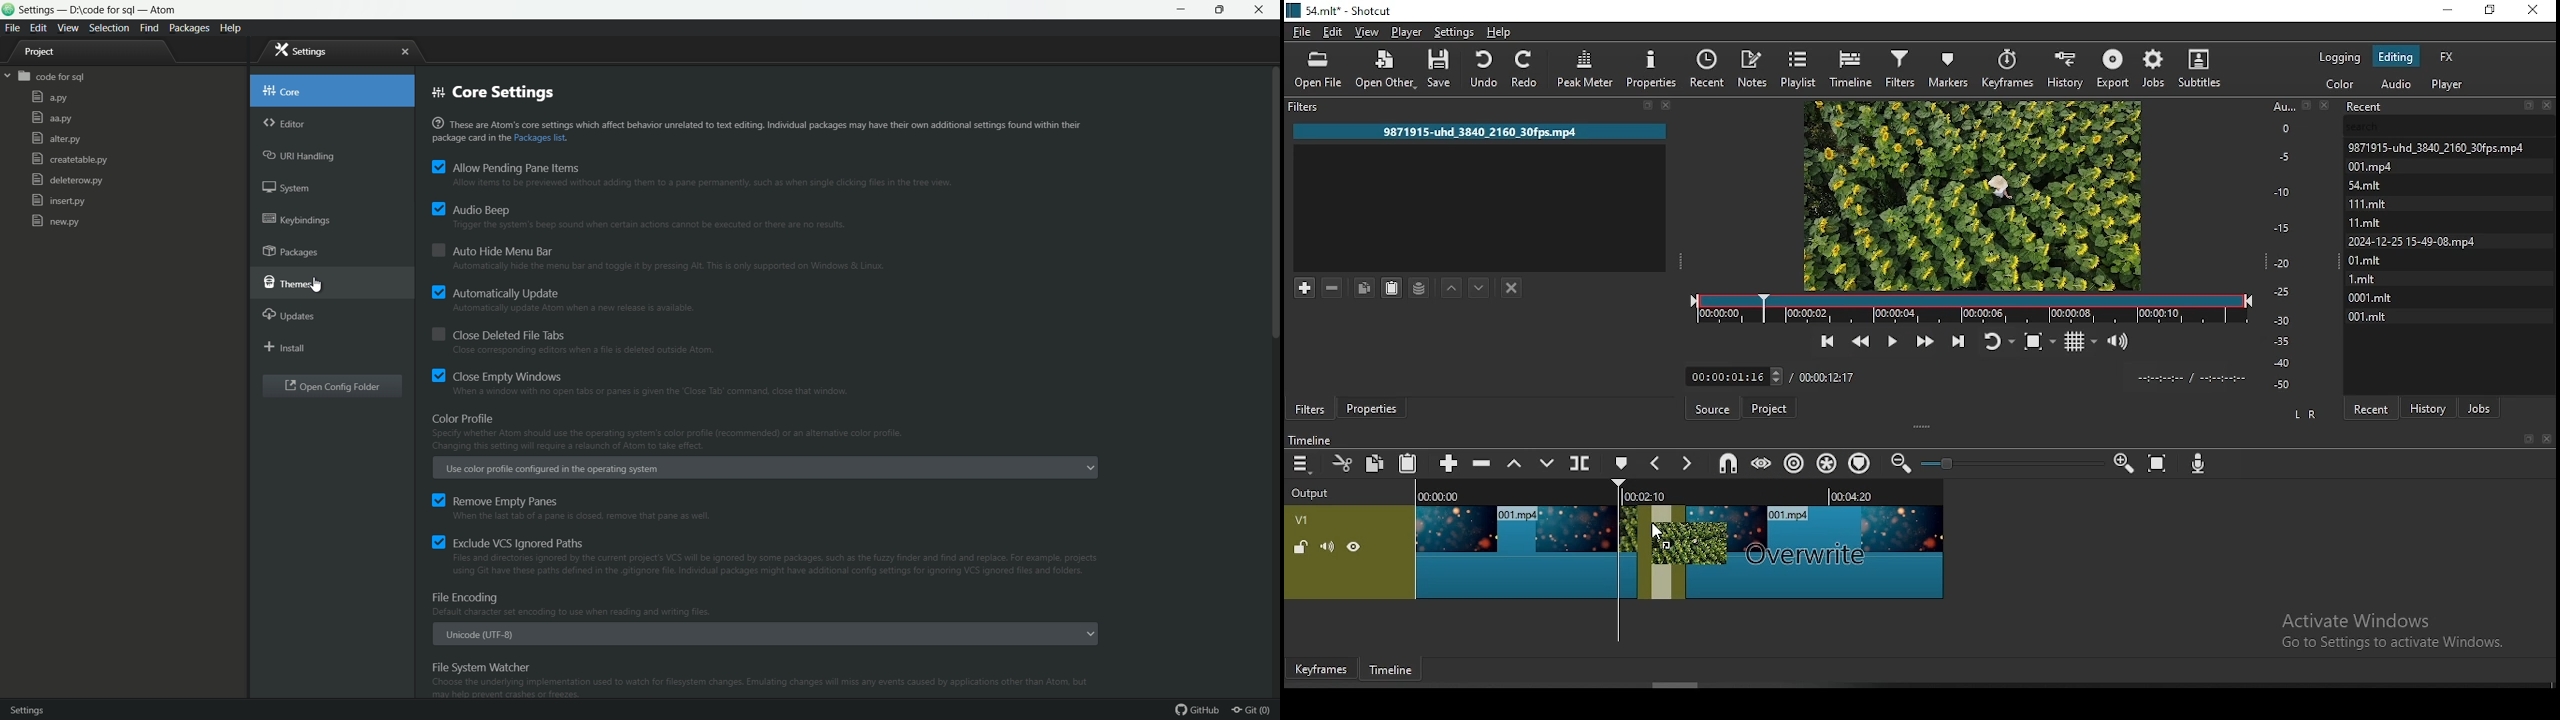 The image size is (2576, 728). What do you see at coordinates (1407, 32) in the screenshot?
I see `player` at bounding box center [1407, 32].